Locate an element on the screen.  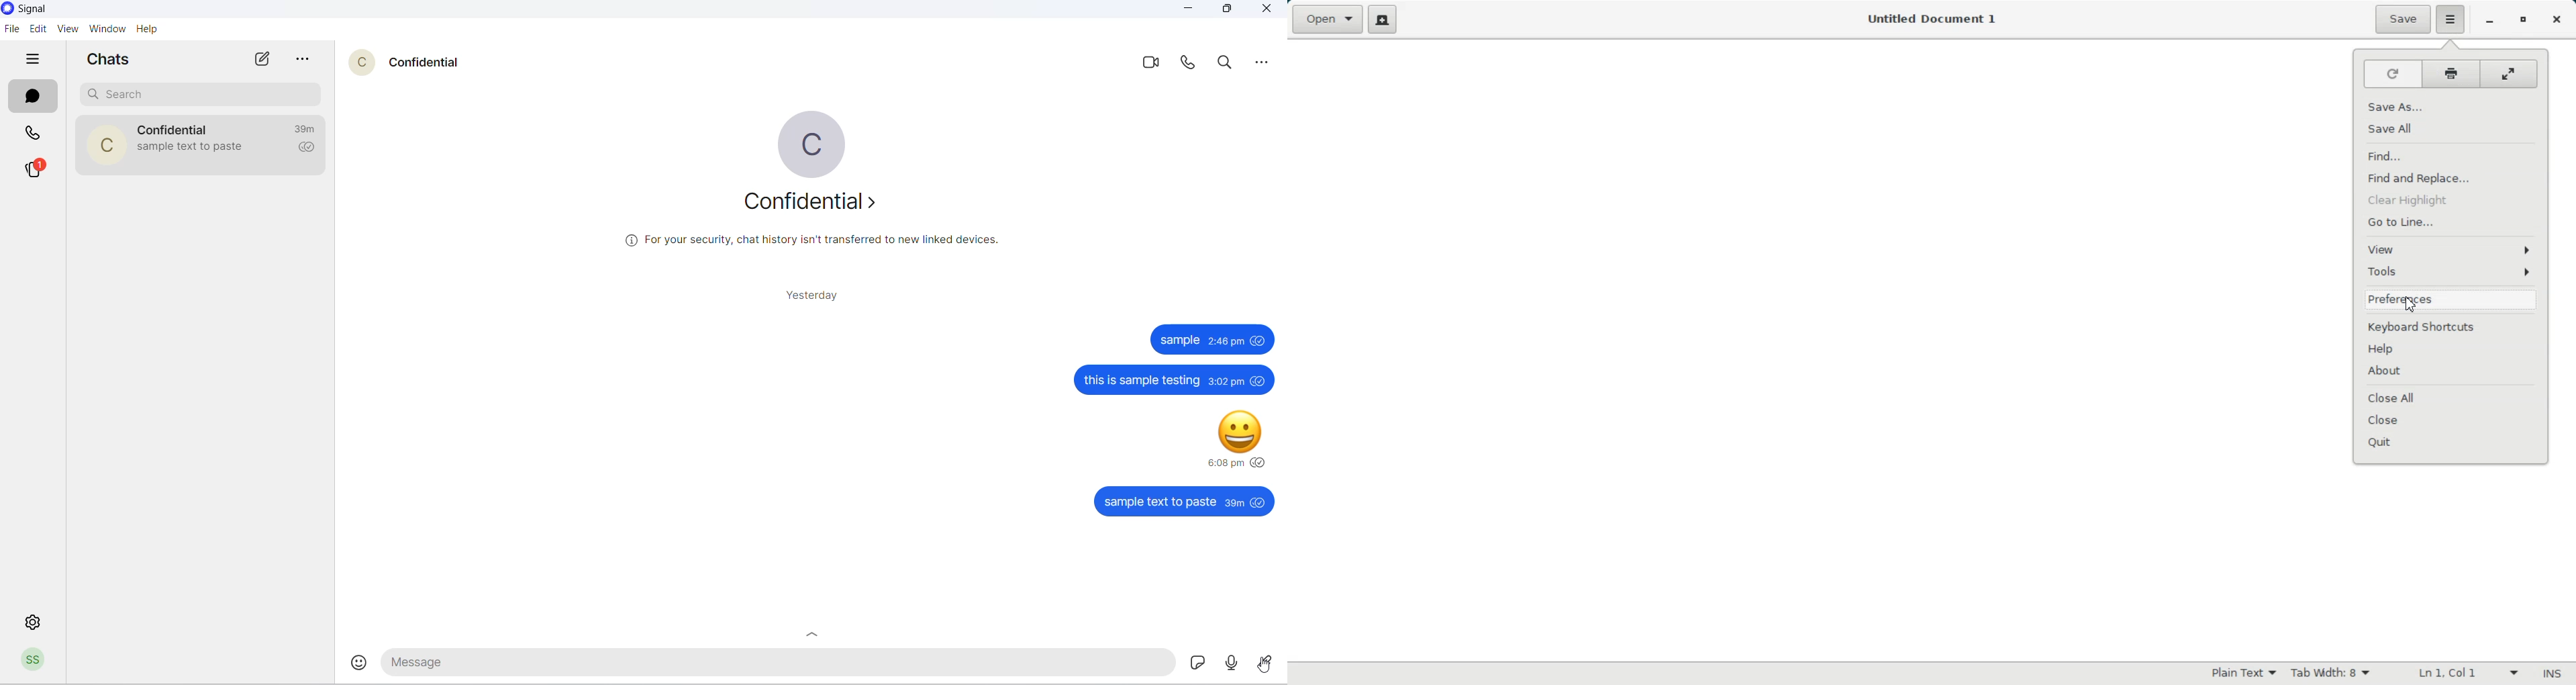
about contact is located at coordinates (809, 201).